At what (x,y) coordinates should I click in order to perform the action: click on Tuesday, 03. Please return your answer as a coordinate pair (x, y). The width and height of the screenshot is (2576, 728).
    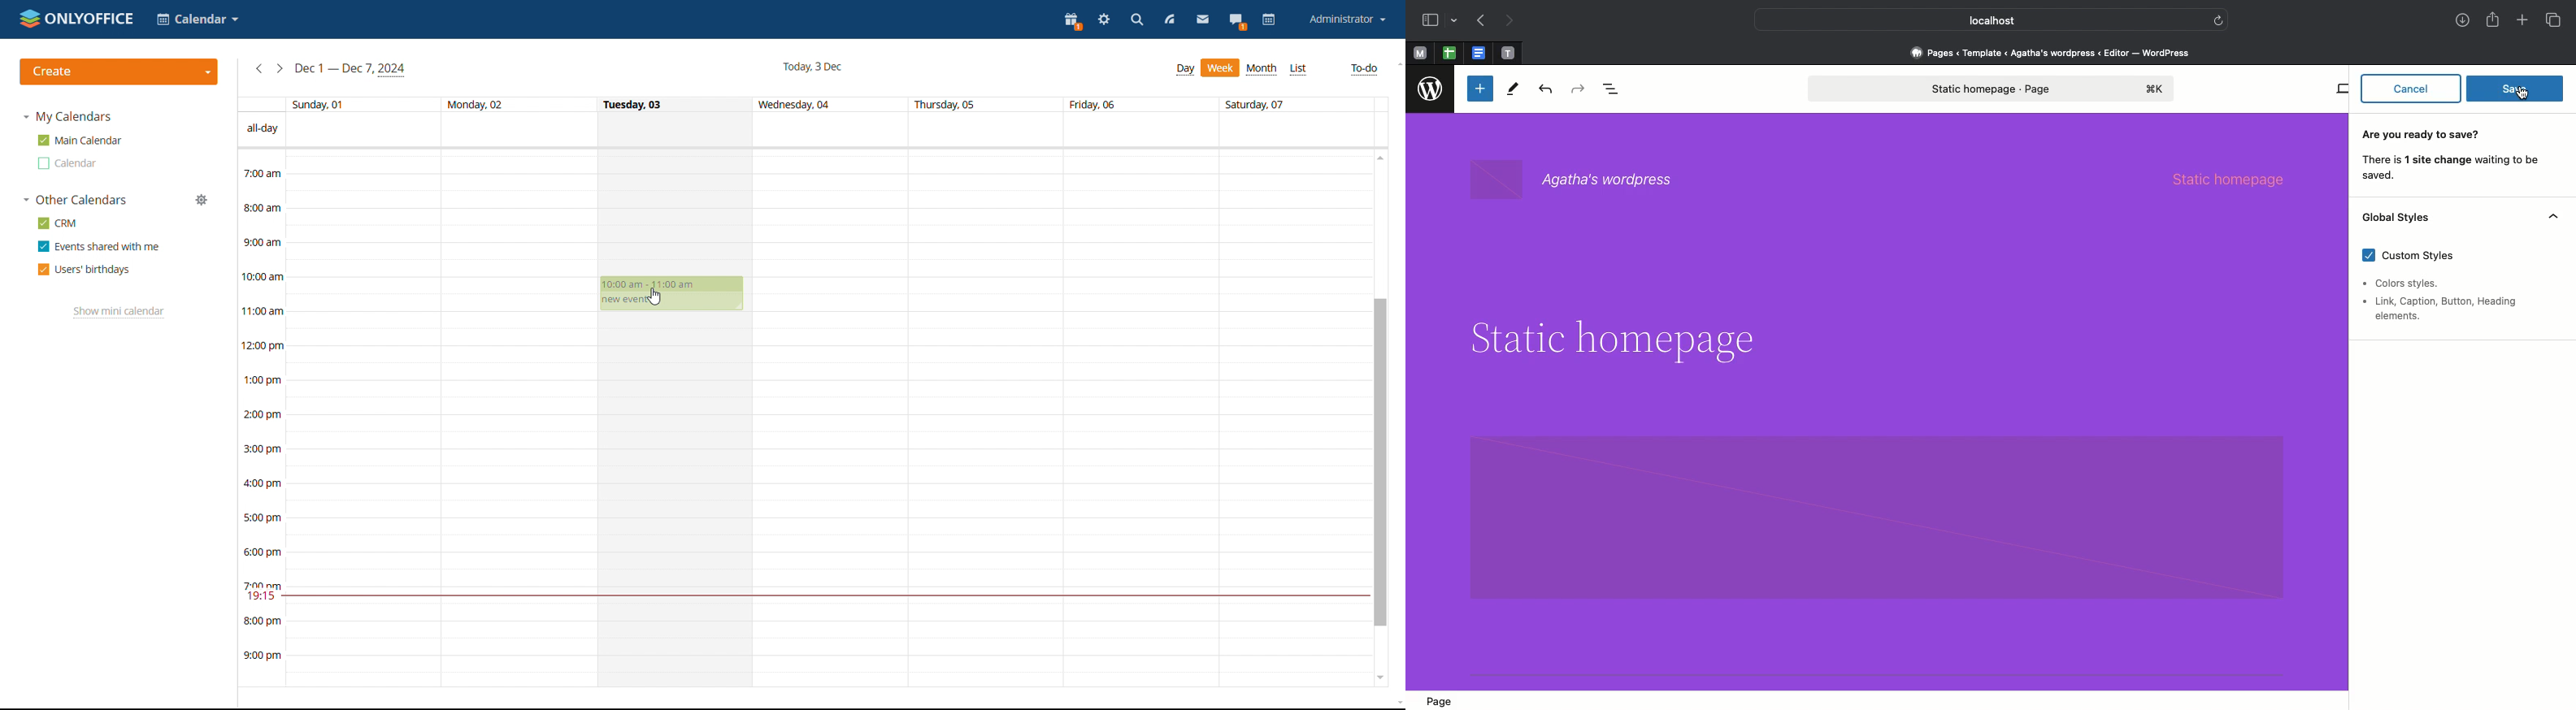
    Looking at the image, I should click on (635, 103).